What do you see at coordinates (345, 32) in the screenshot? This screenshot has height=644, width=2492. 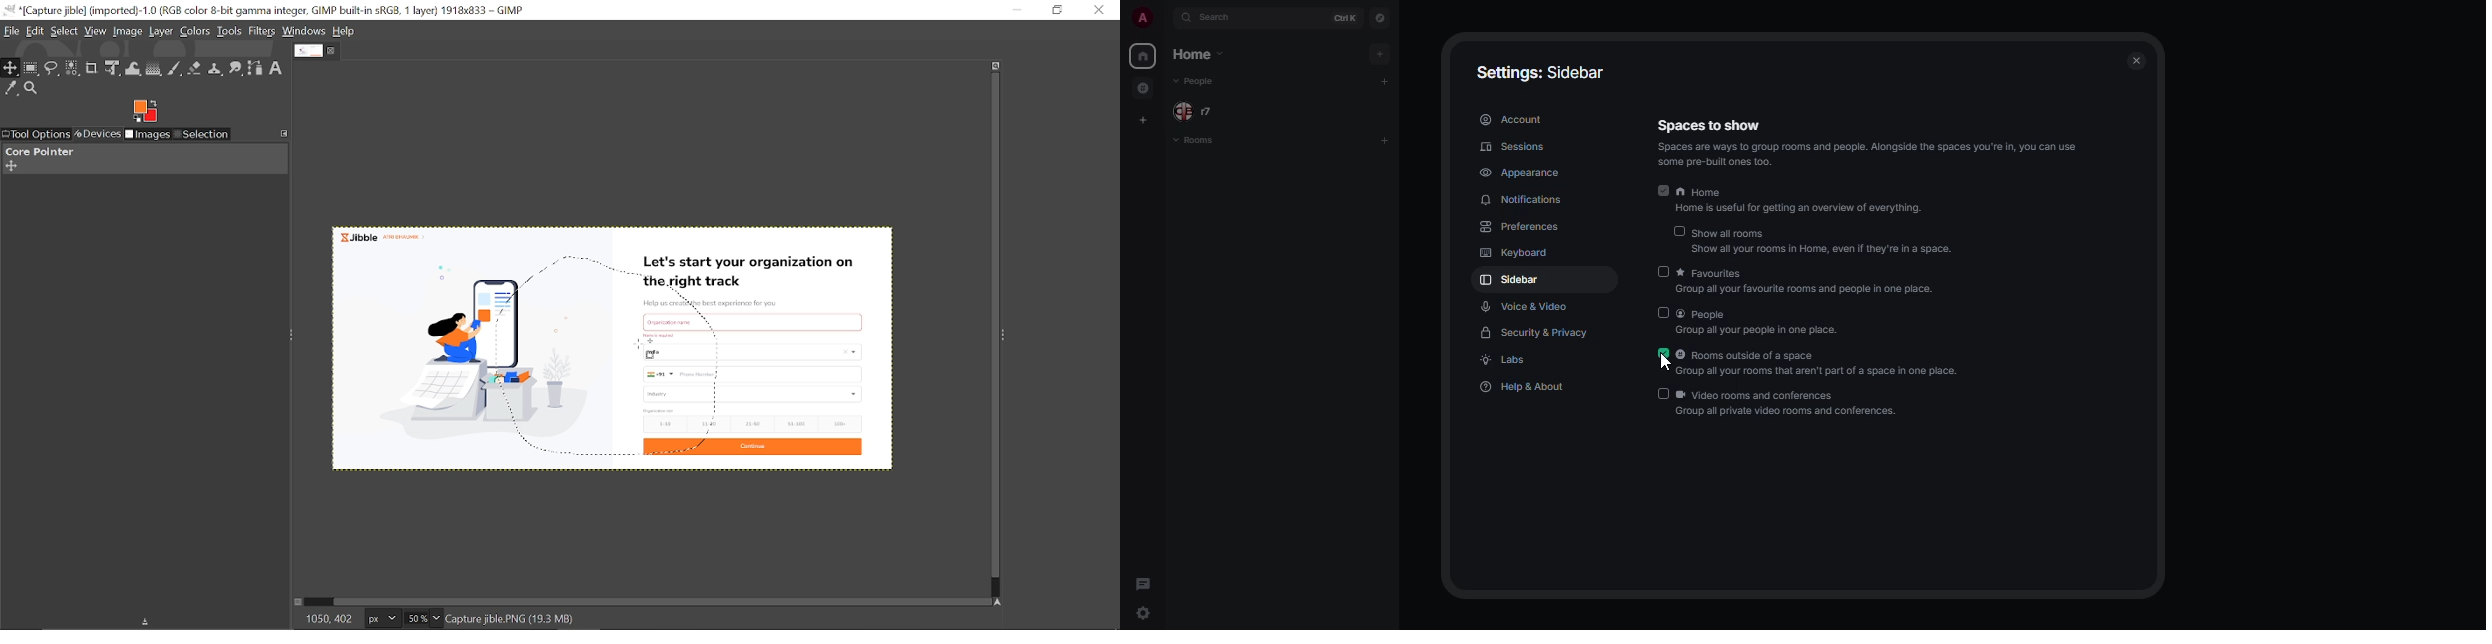 I see `help` at bounding box center [345, 32].